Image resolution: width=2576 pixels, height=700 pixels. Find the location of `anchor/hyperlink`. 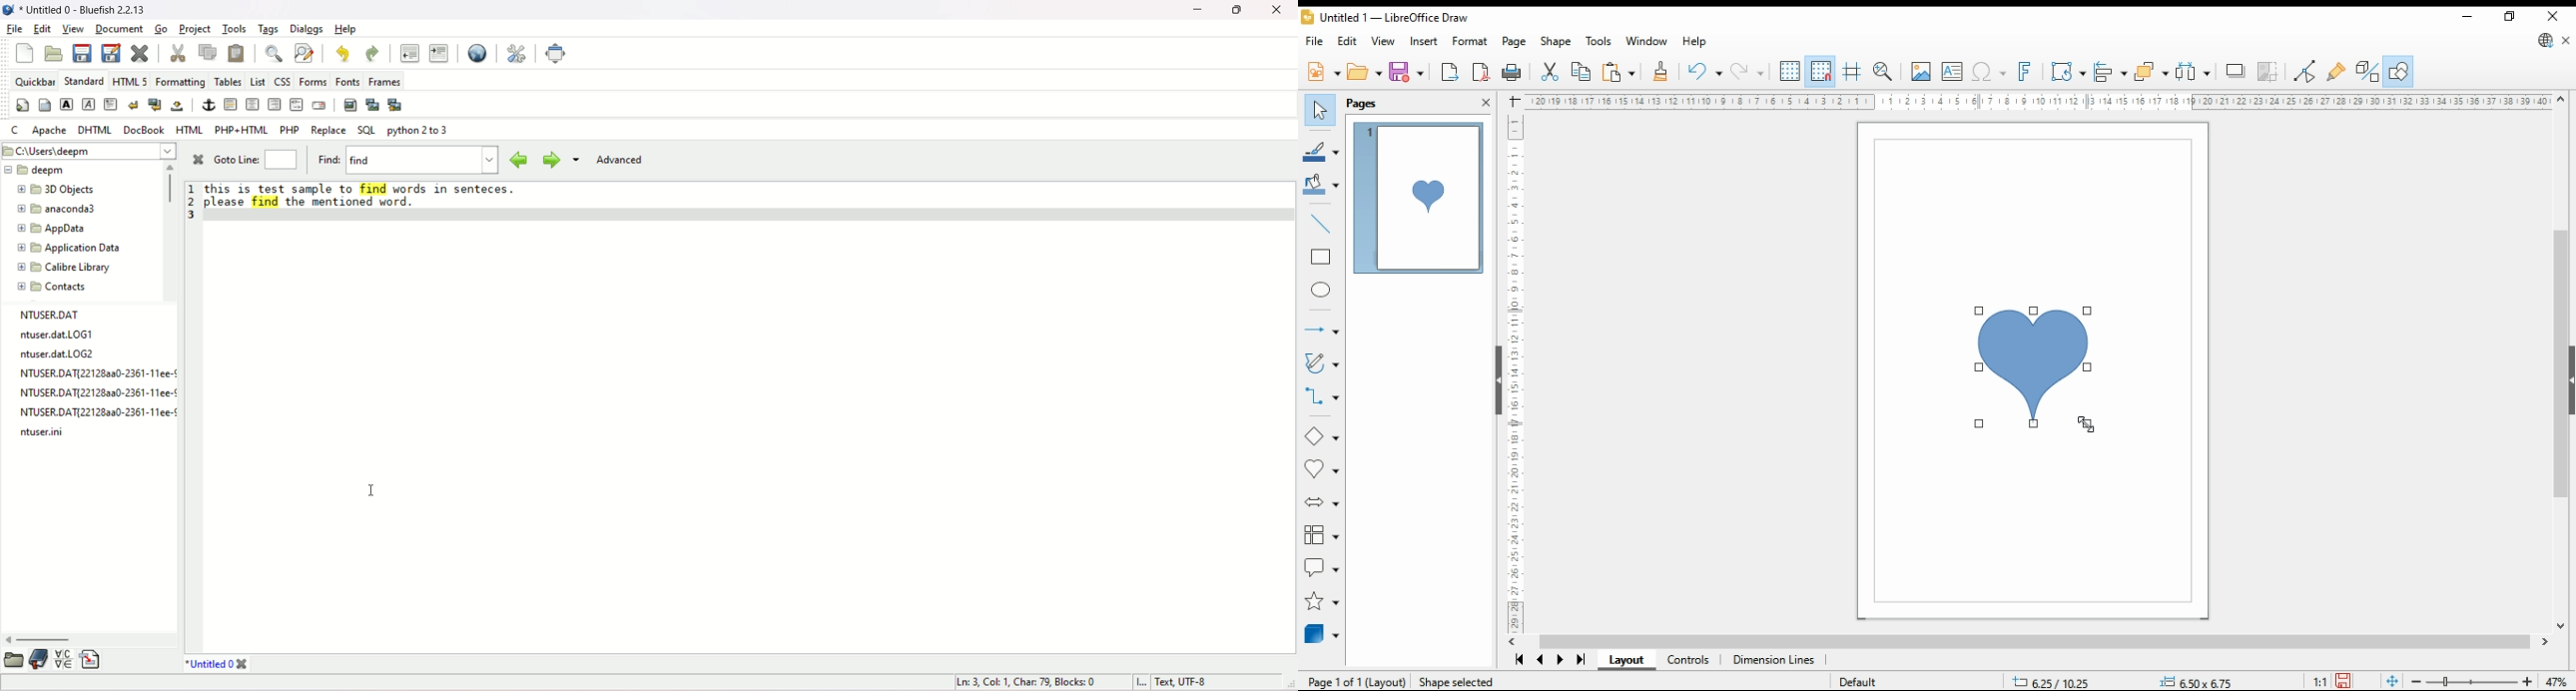

anchor/hyperlink is located at coordinates (208, 105).